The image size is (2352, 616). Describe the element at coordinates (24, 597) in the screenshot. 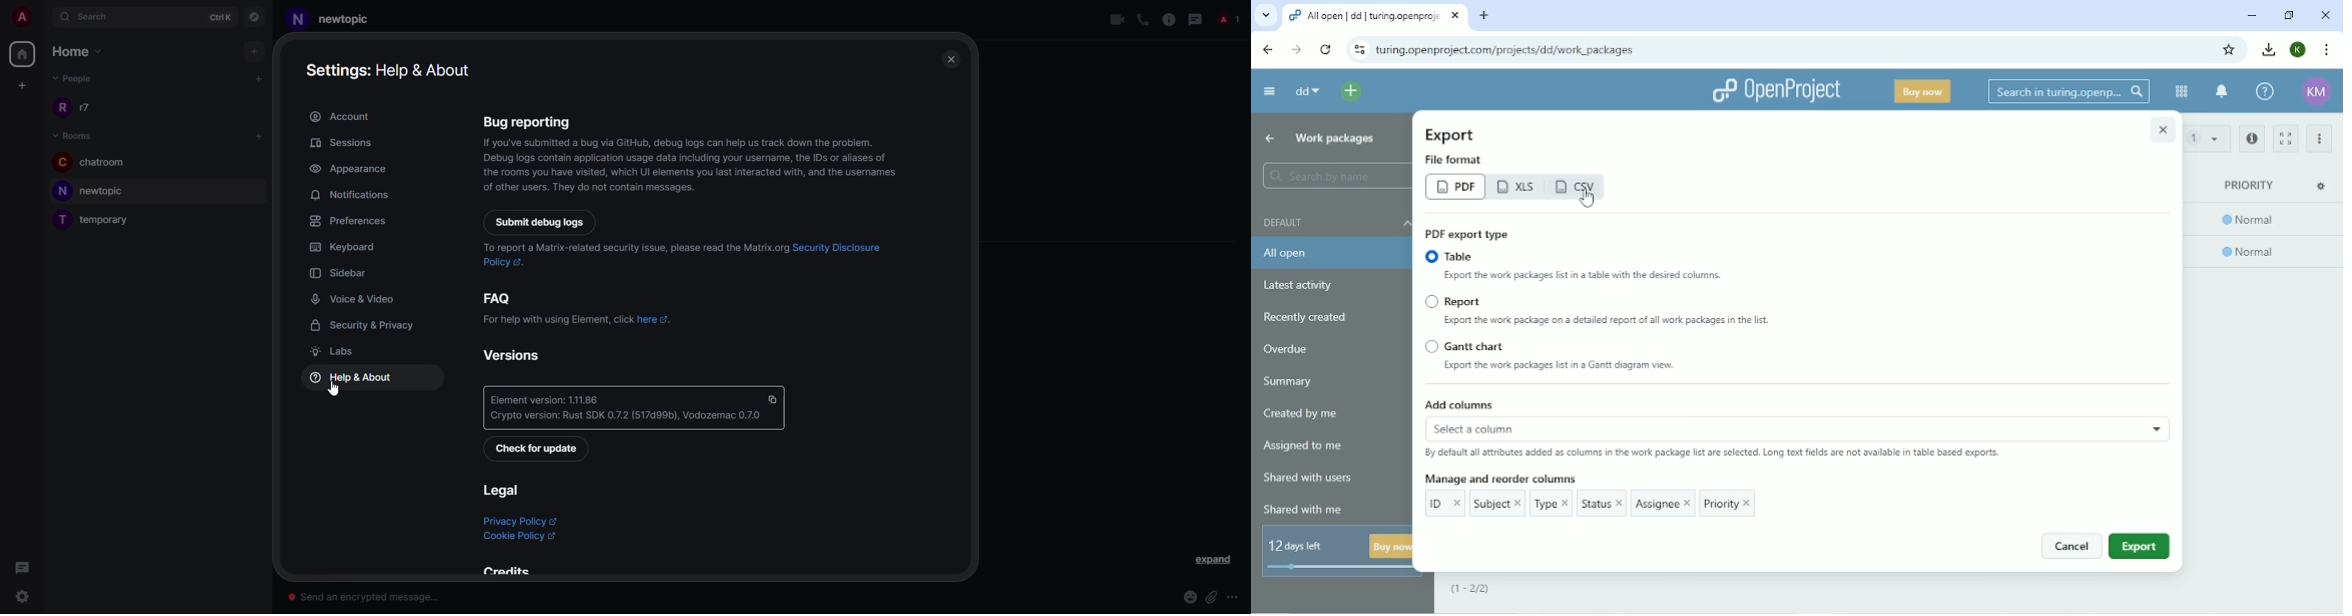

I see `click` at that location.